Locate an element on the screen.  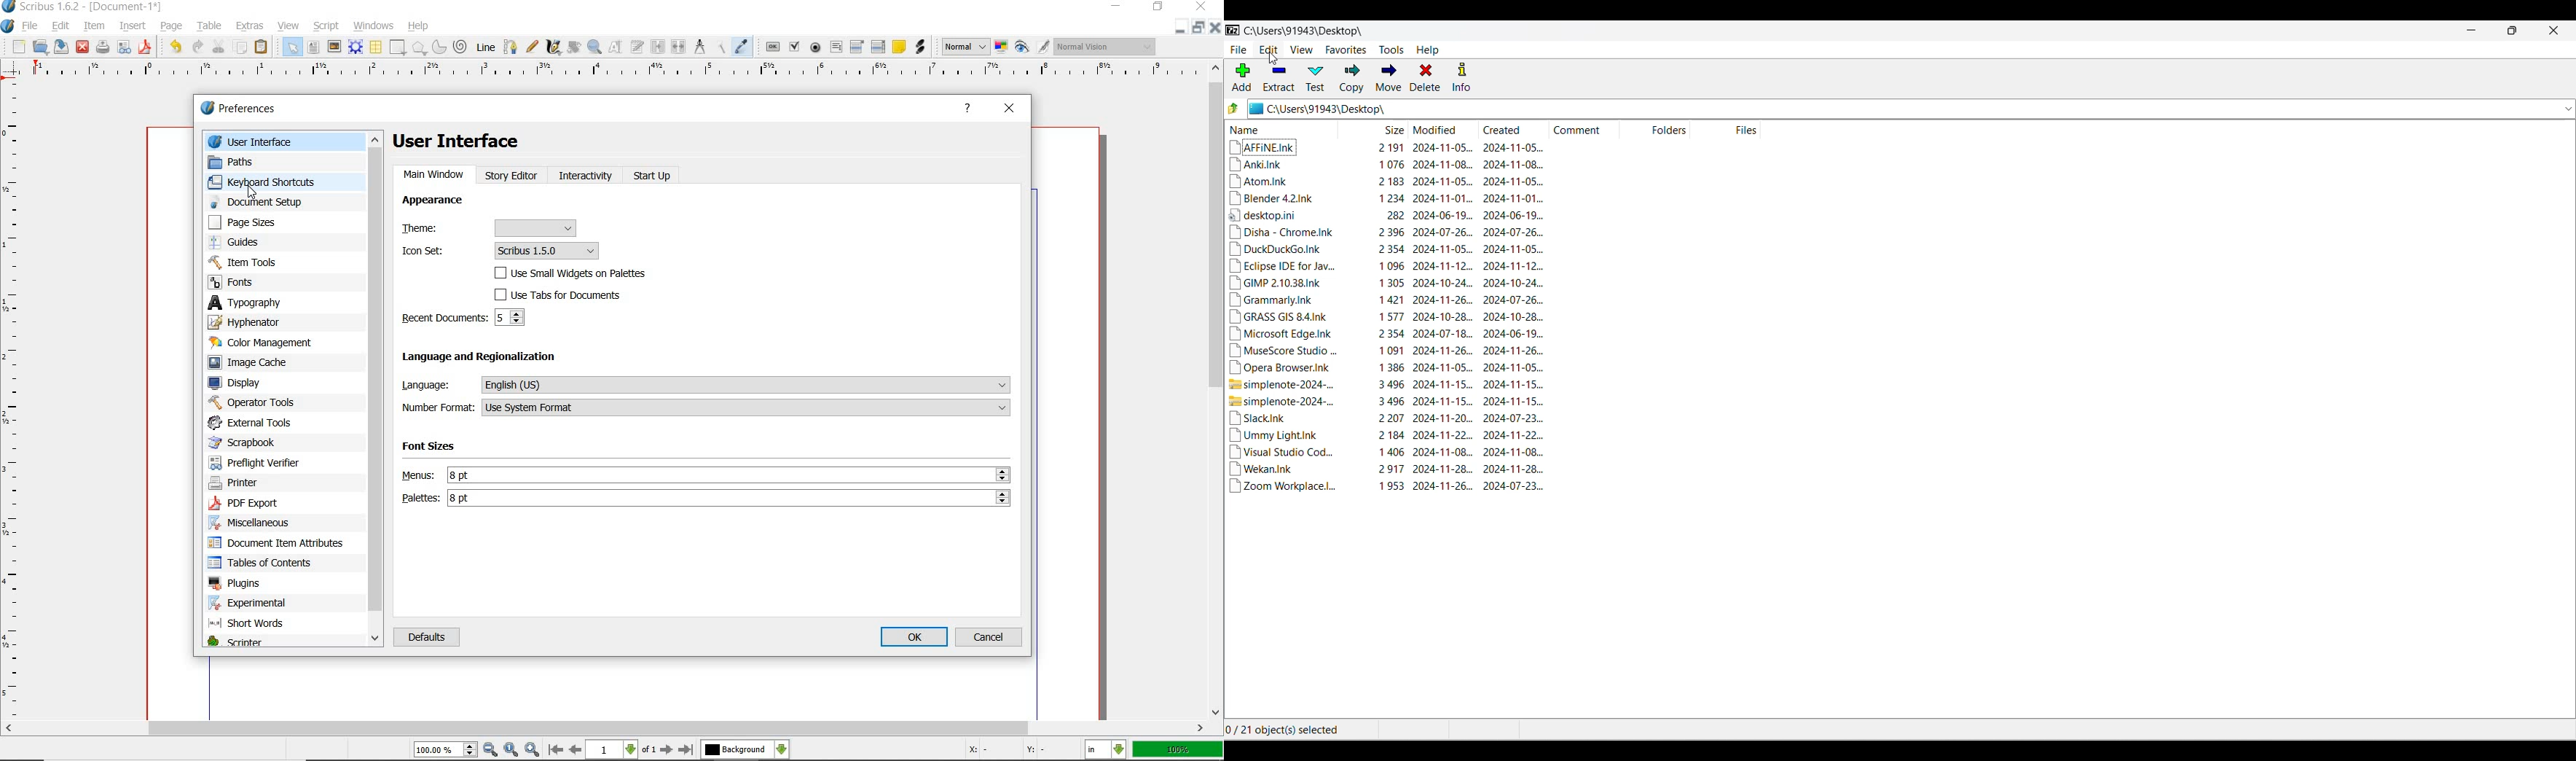
zoom factor is located at coordinates (1178, 750).